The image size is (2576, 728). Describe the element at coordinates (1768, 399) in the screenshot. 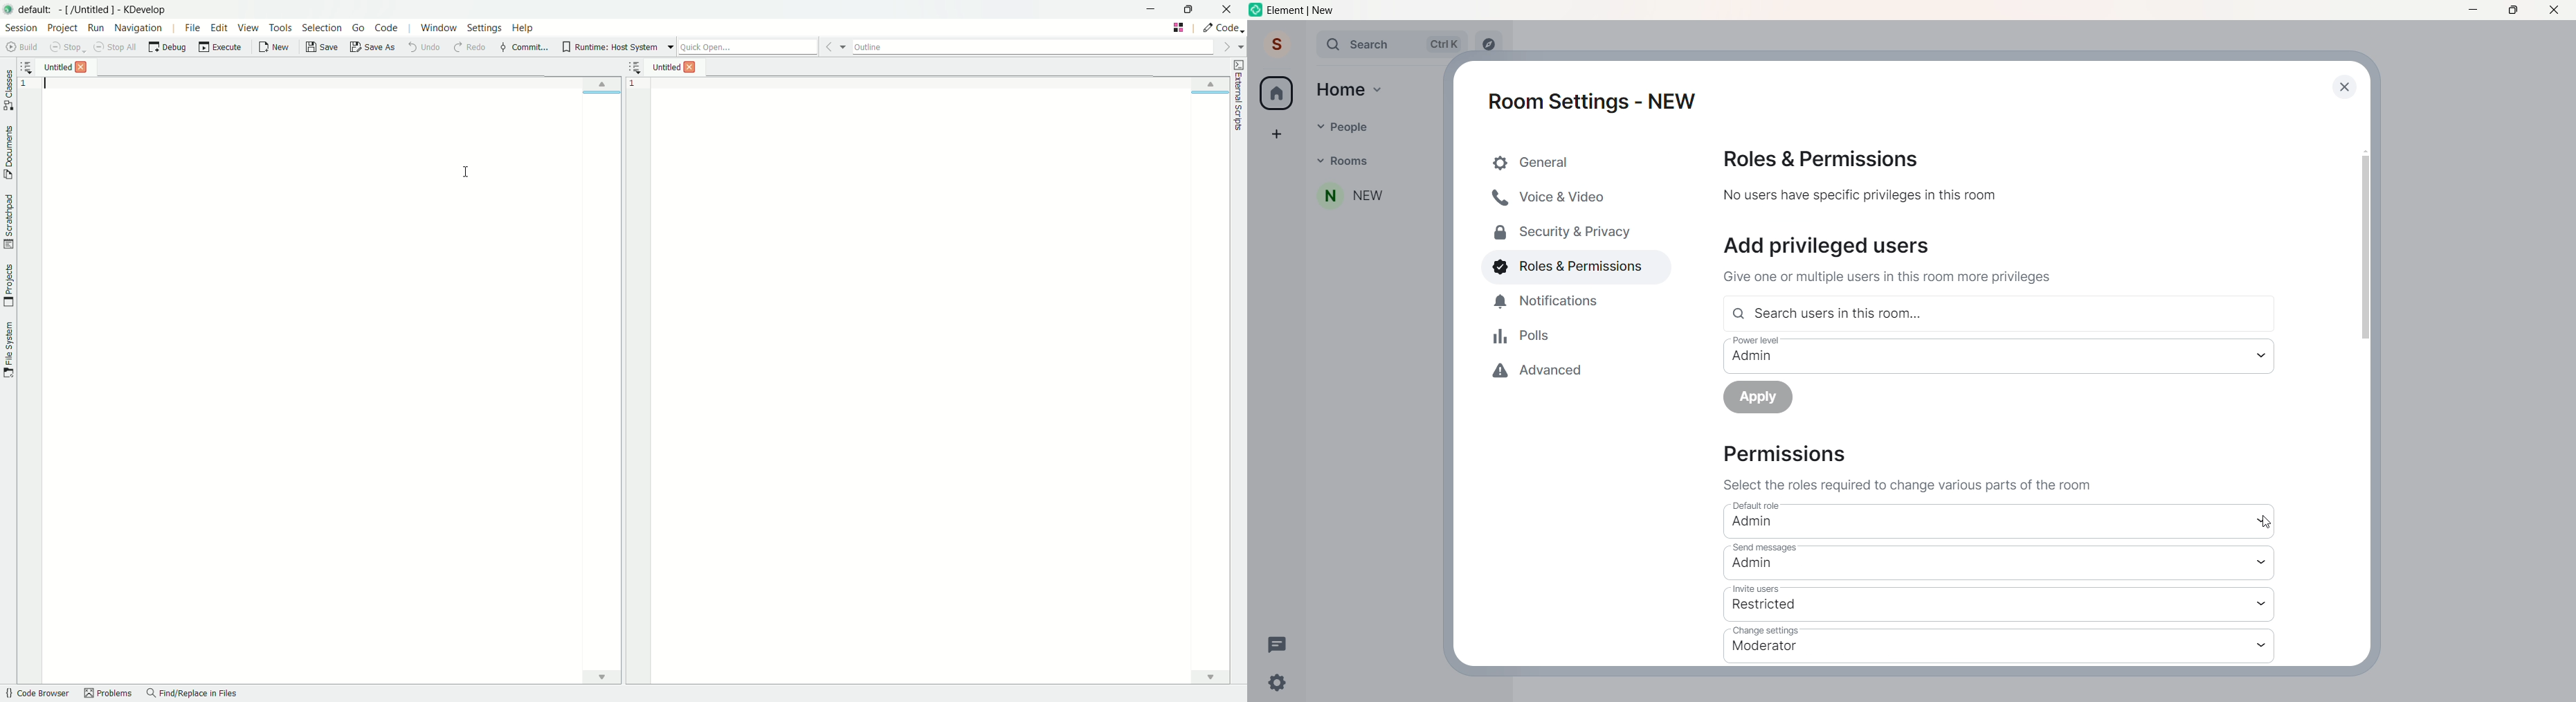

I see `apply` at that location.